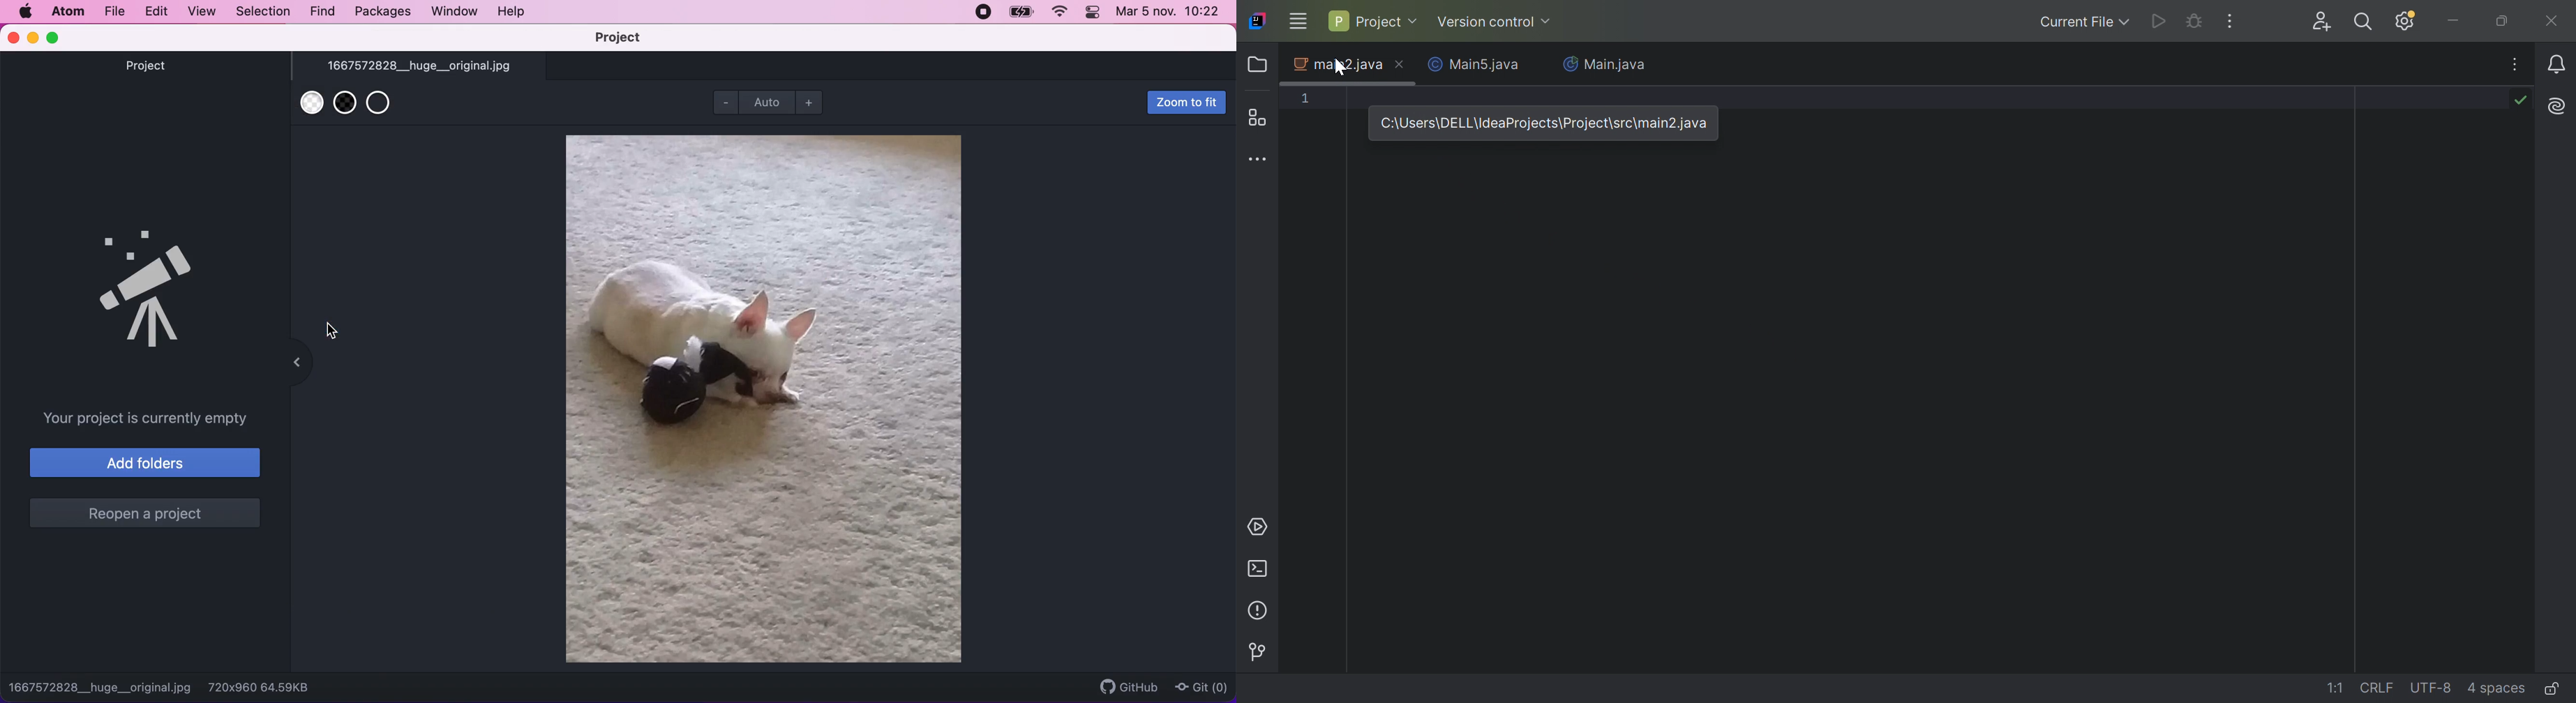  I want to click on window, so click(455, 12).